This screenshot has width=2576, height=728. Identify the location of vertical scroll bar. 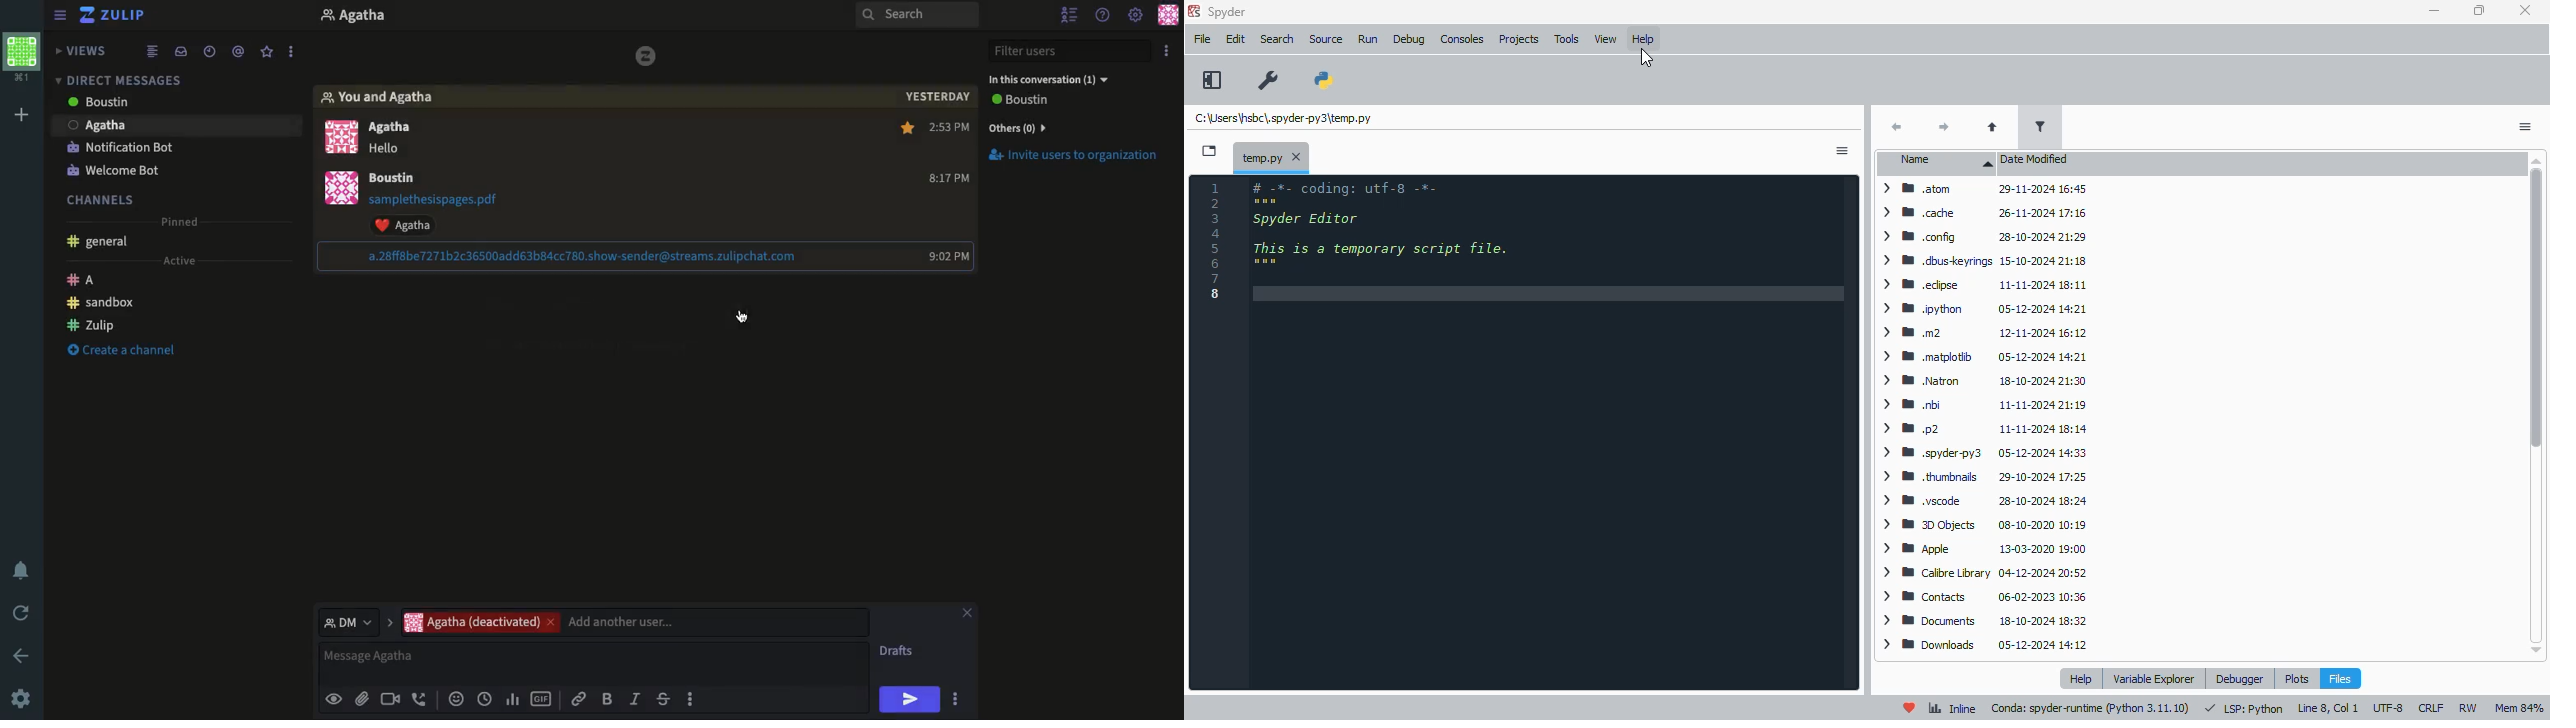
(2533, 409).